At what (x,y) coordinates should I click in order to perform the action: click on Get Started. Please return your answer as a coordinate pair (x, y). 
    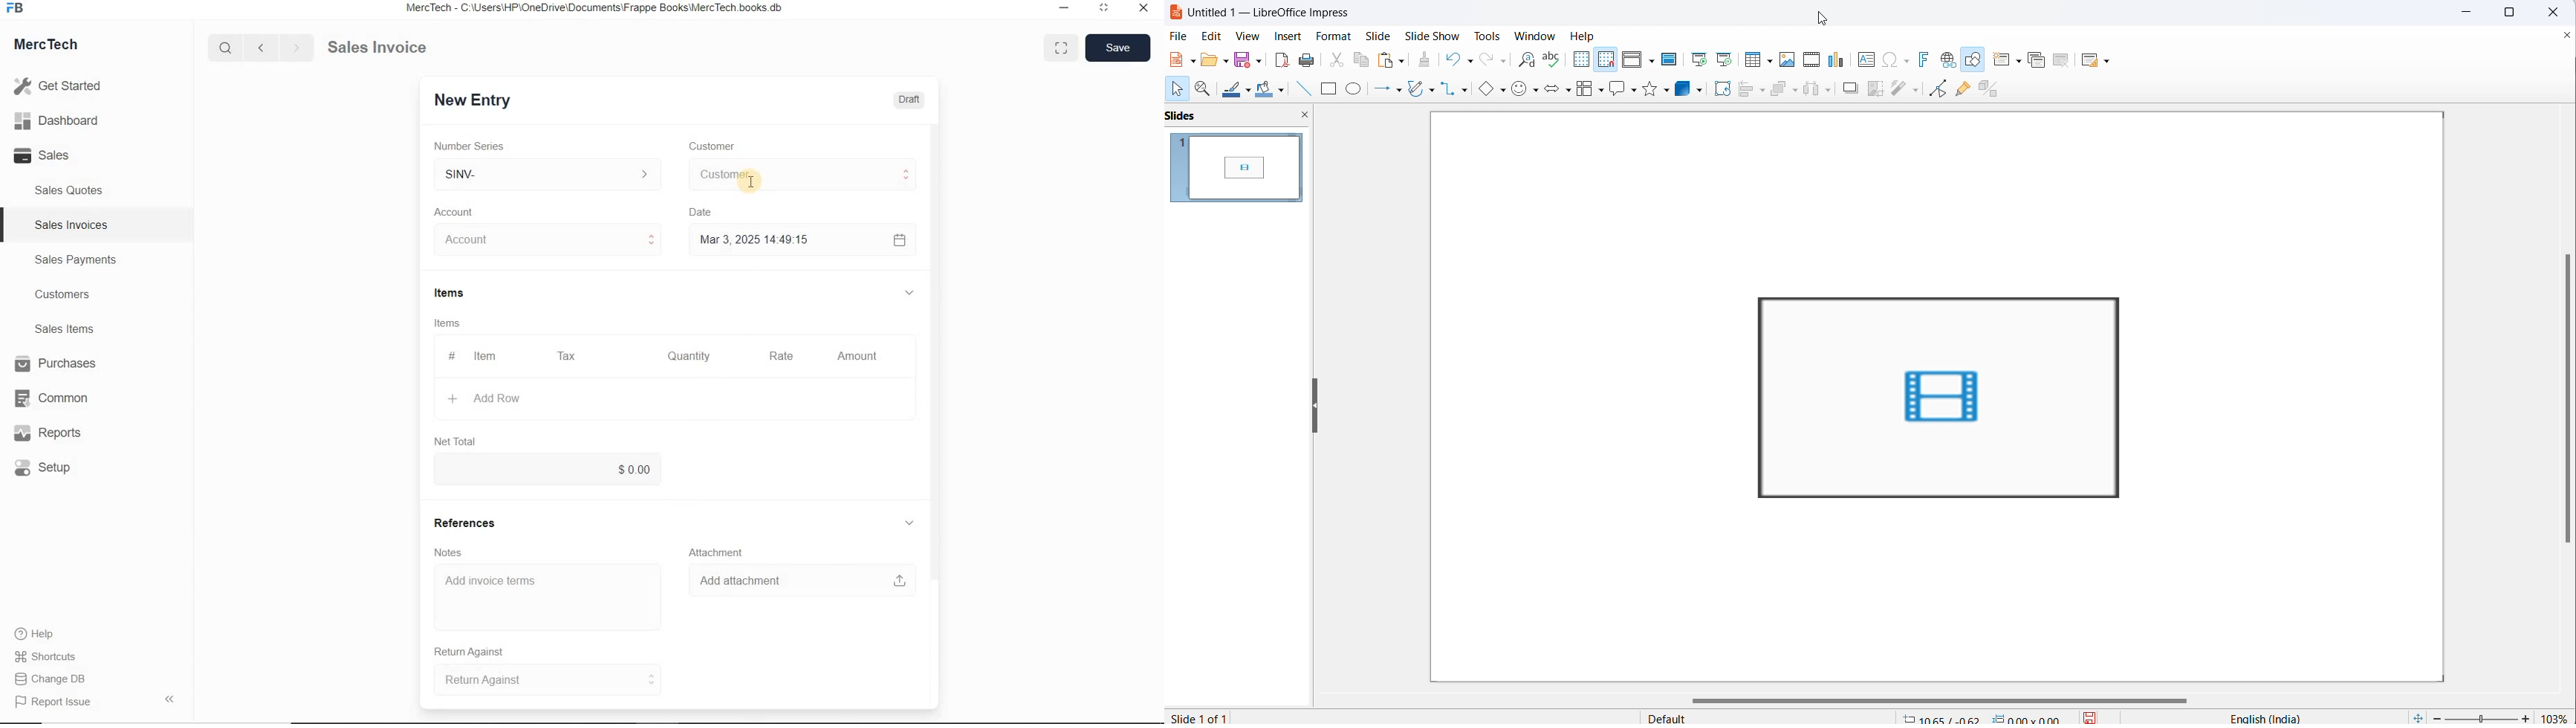
    Looking at the image, I should click on (62, 86).